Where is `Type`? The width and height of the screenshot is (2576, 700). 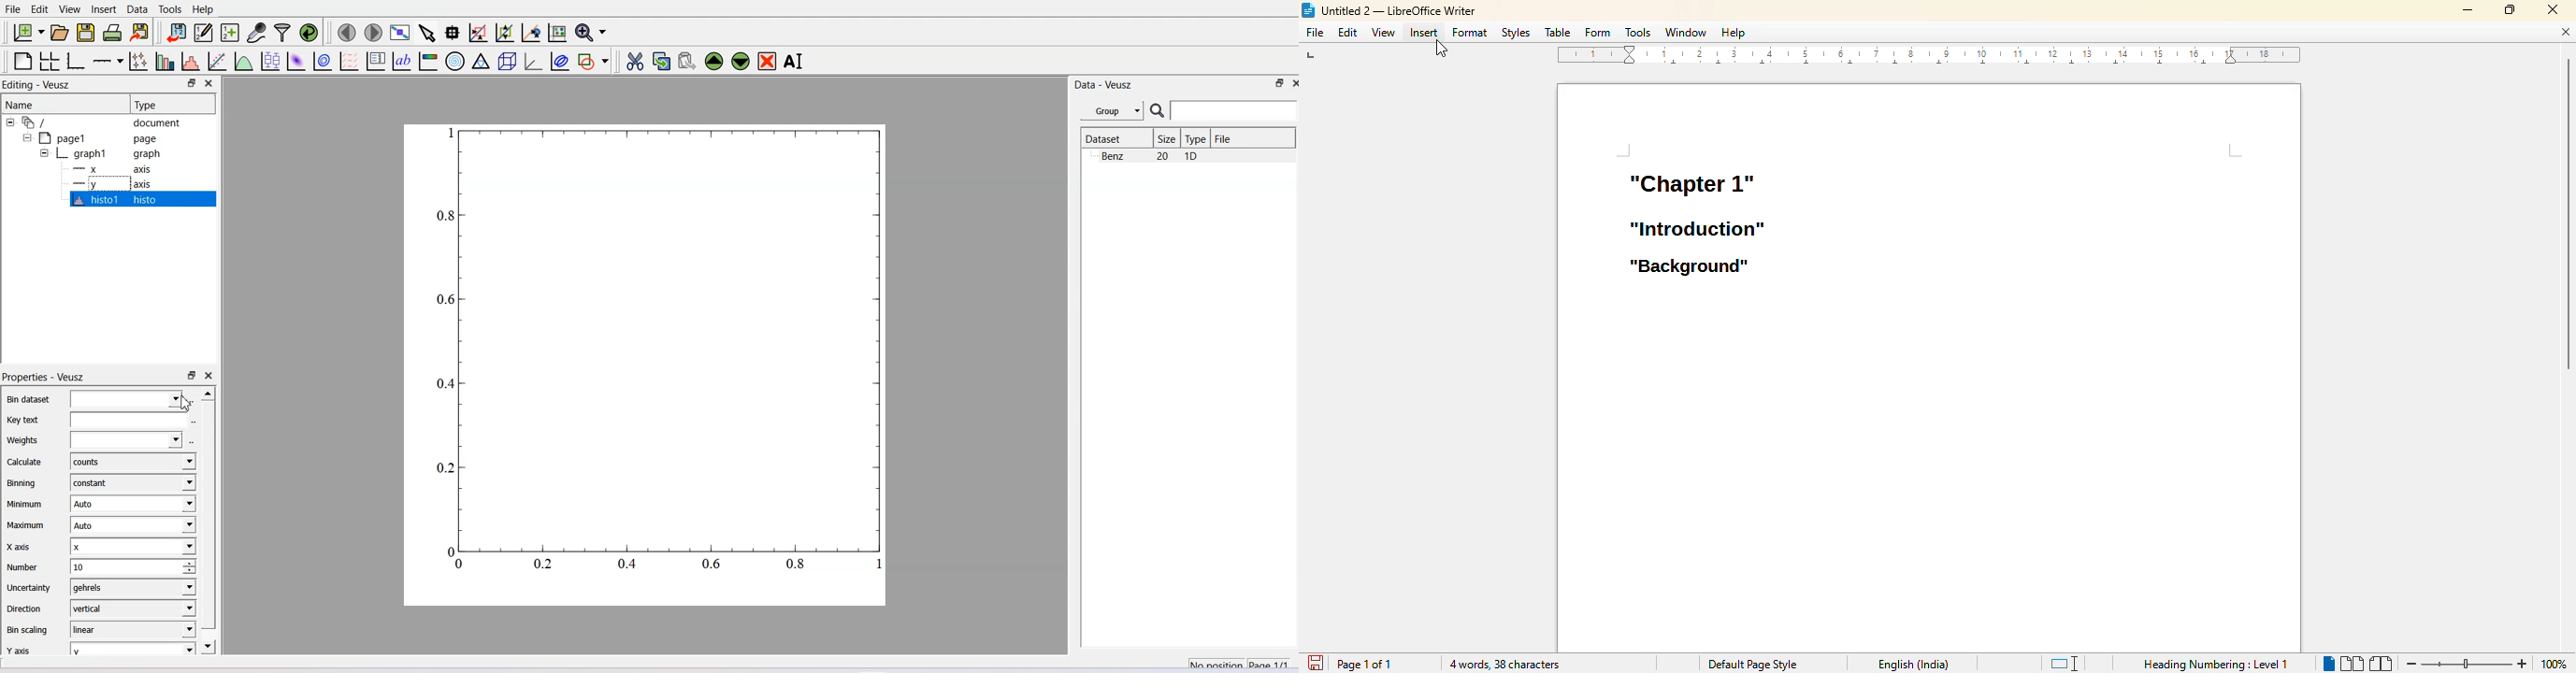 Type is located at coordinates (1197, 138).